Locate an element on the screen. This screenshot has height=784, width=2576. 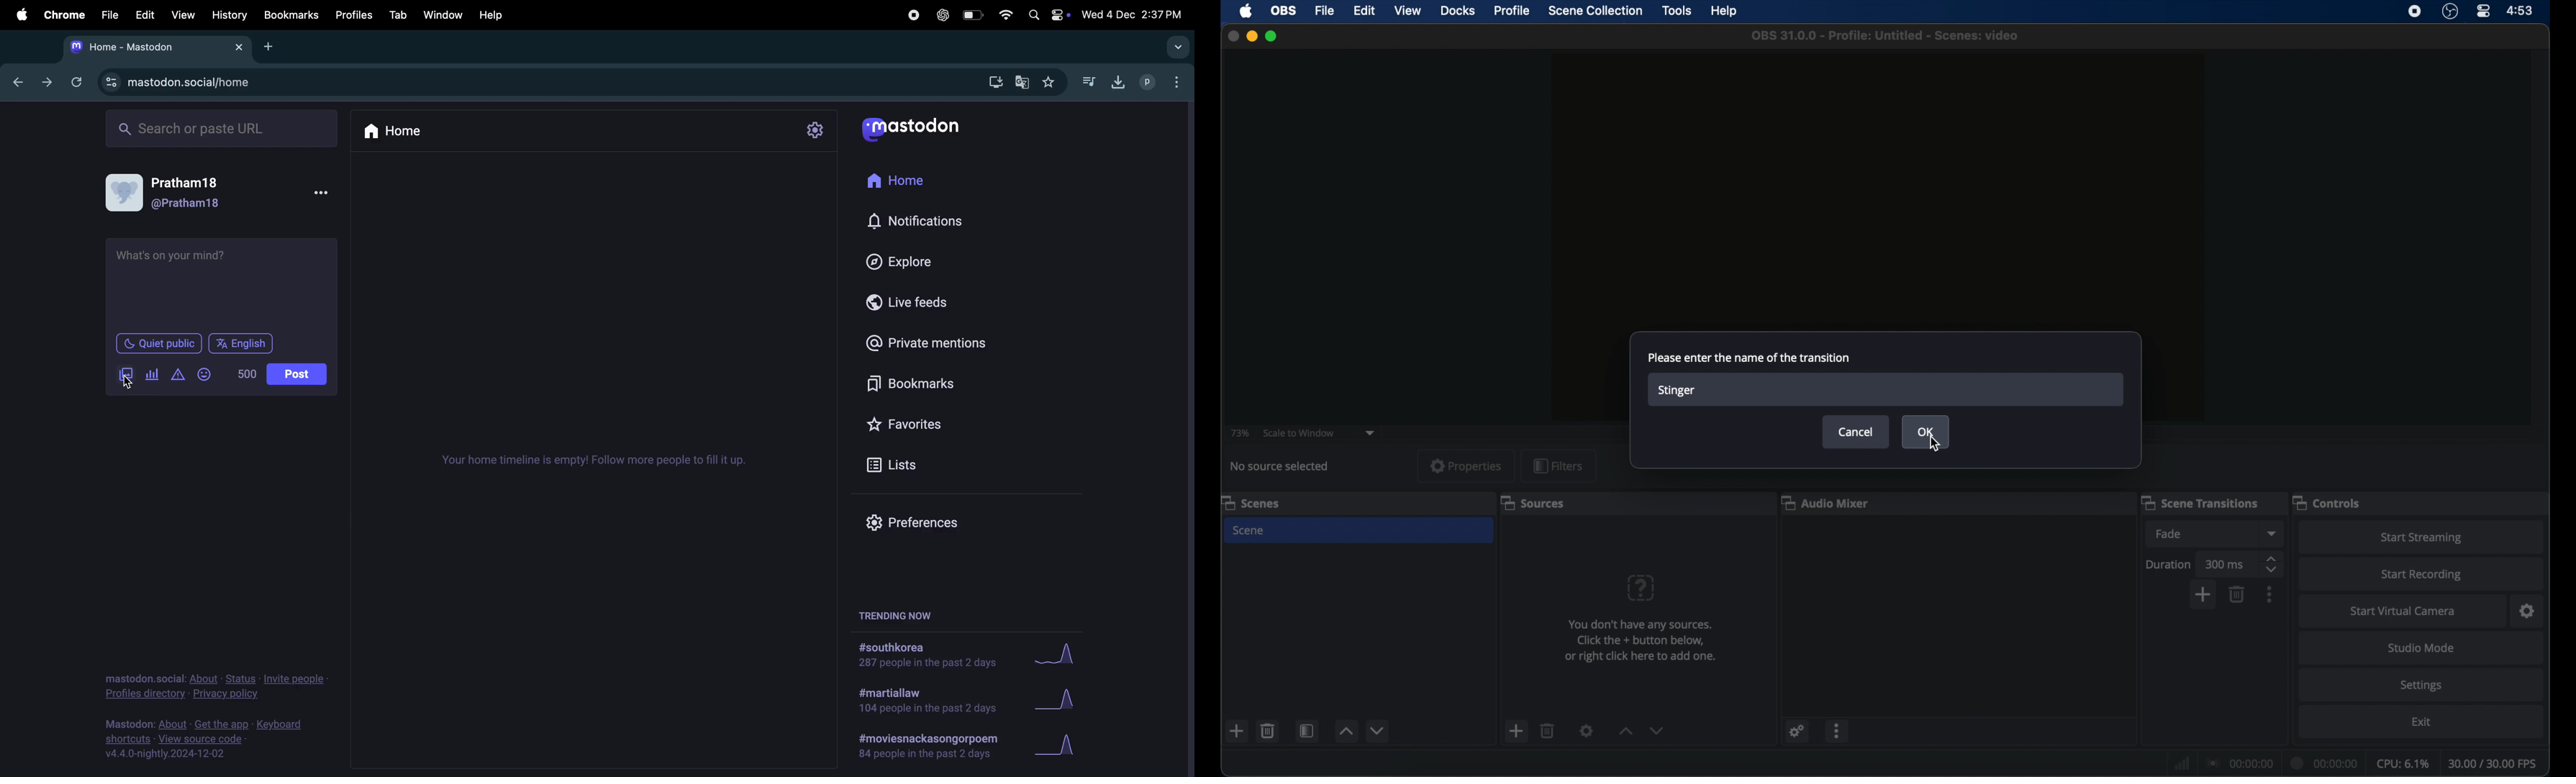
refresh is located at coordinates (74, 82).